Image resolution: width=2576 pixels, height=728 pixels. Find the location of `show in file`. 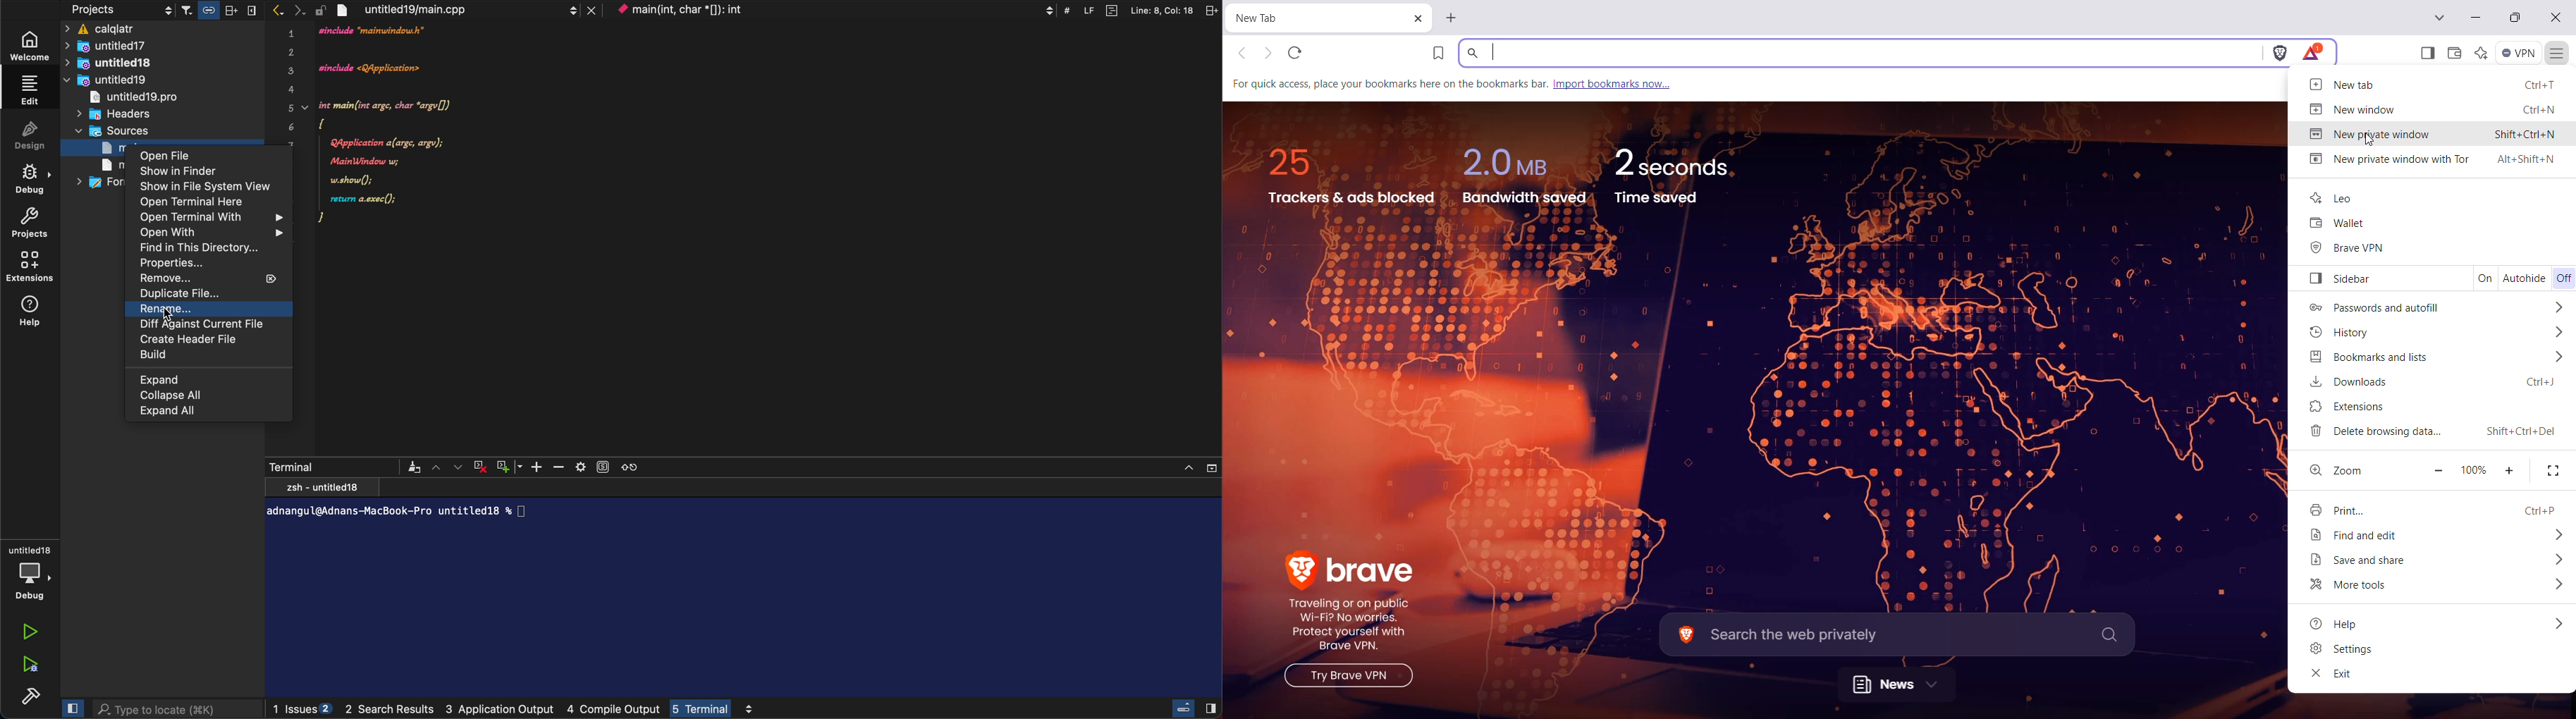

show in file is located at coordinates (204, 186).